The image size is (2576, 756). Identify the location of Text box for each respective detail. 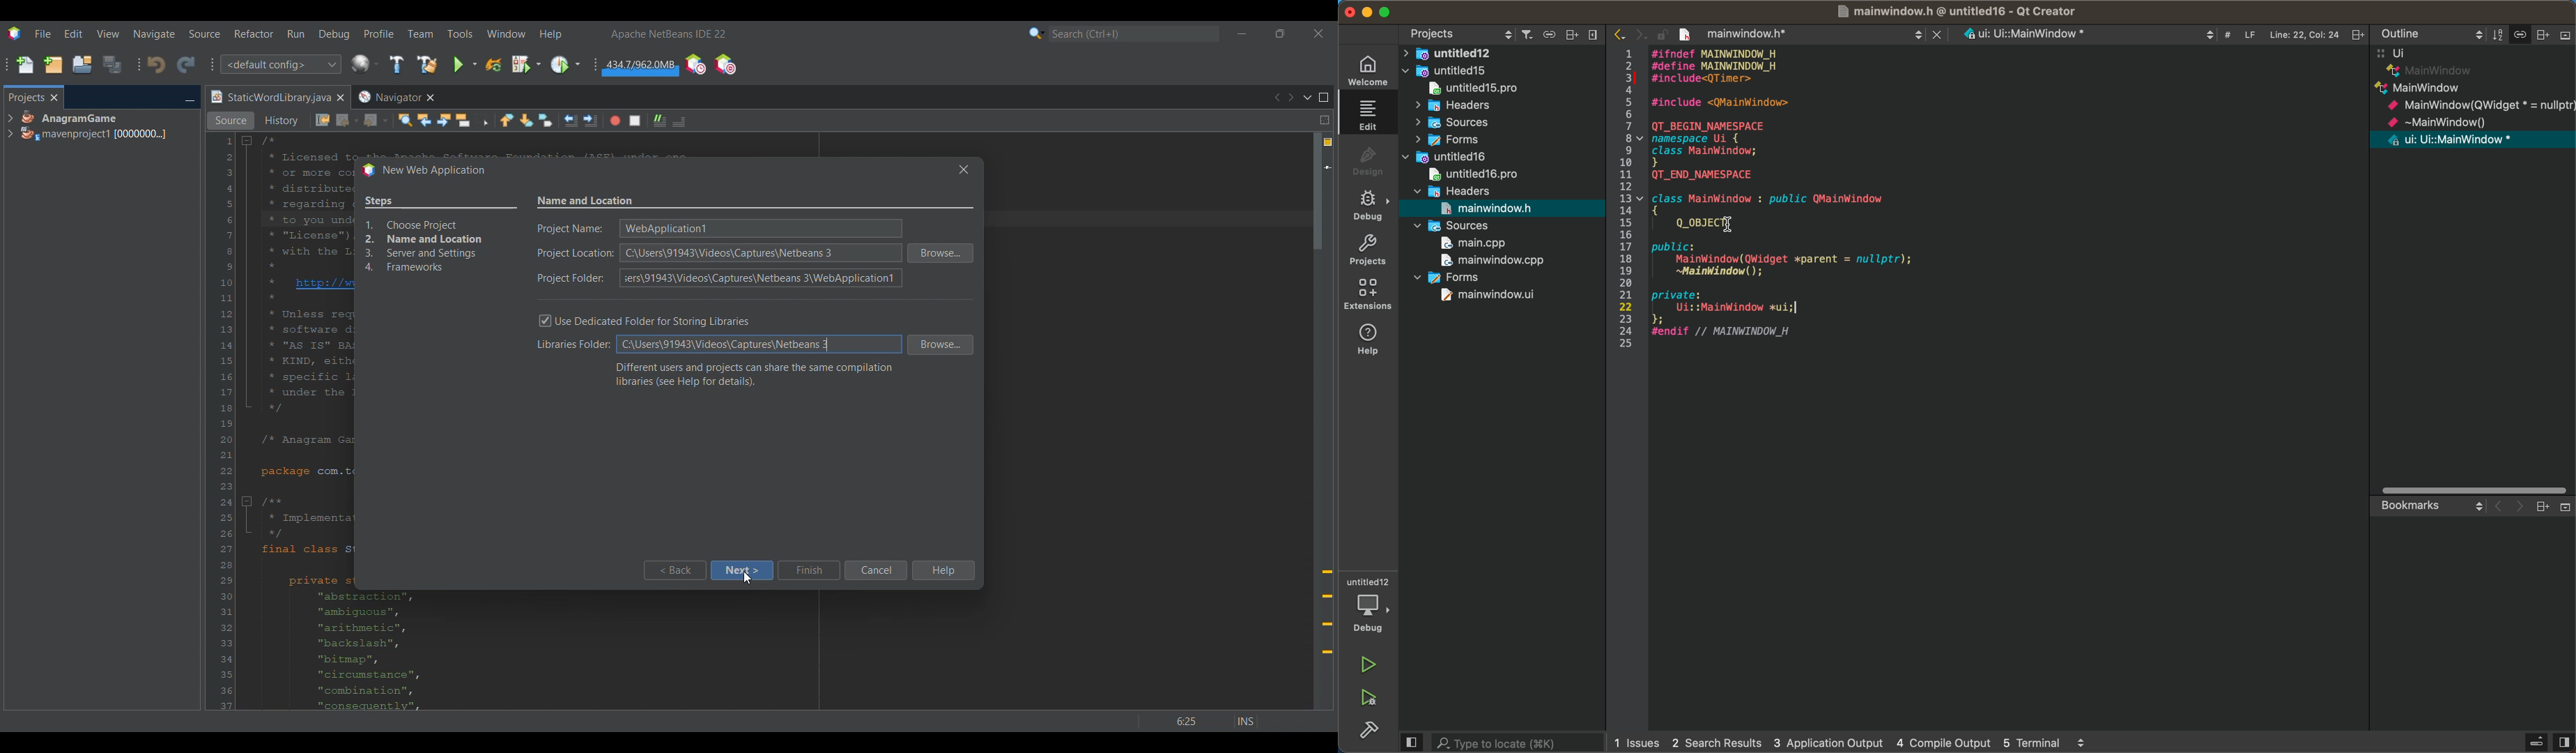
(758, 252).